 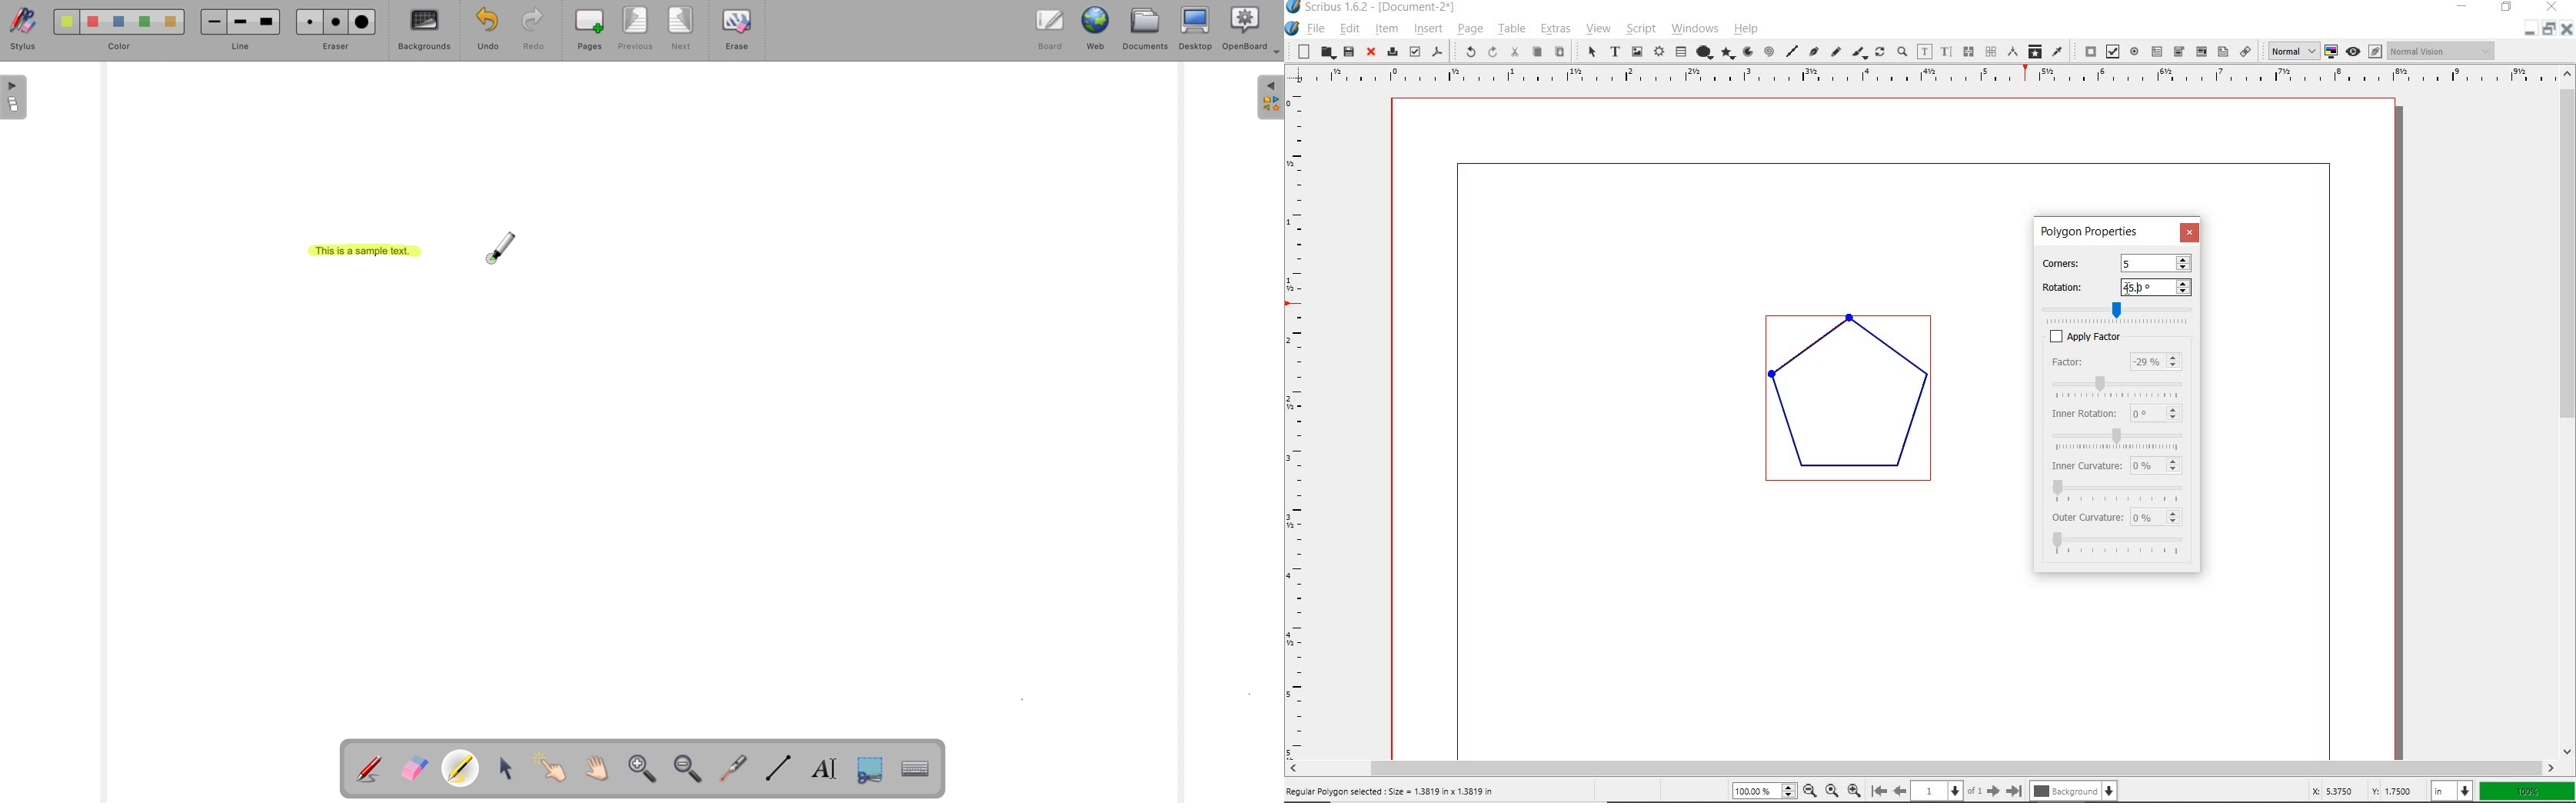 What do you see at coordinates (2089, 232) in the screenshot?
I see `POLYGON PROPERTIES` at bounding box center [2089, 232].